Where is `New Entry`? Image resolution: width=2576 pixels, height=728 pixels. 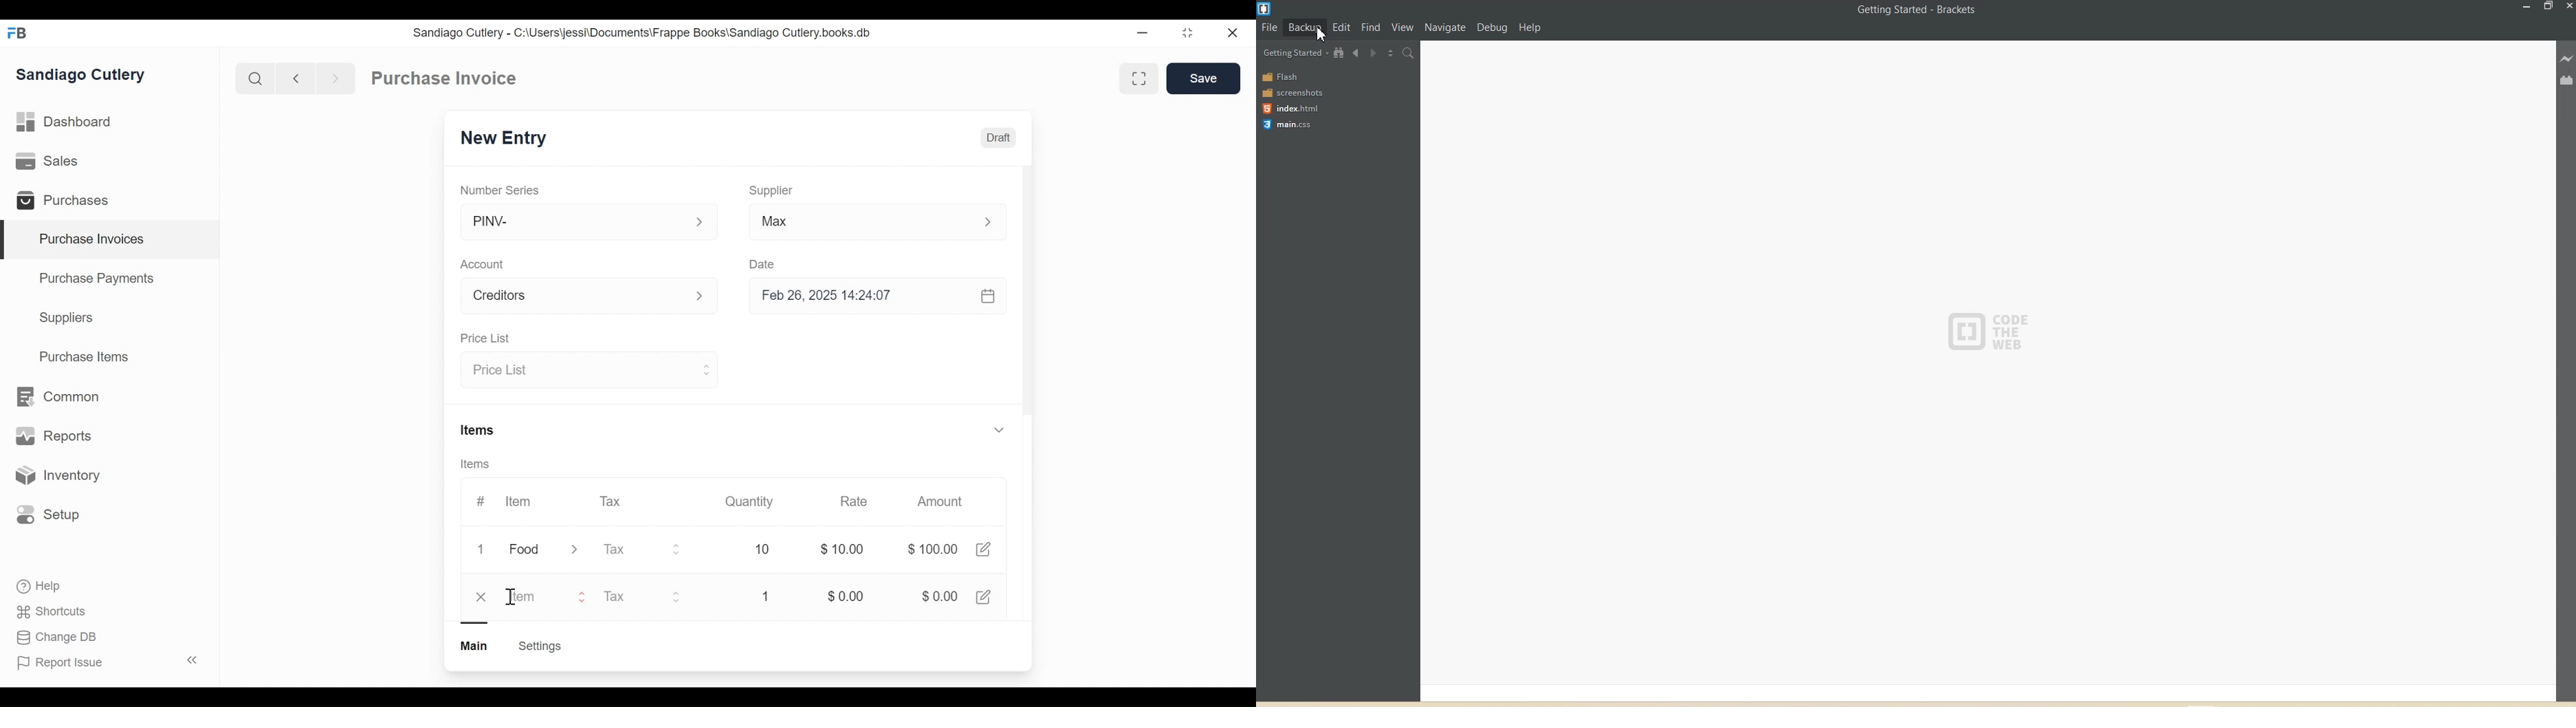
New Entry is located at coordinates (507, 139).